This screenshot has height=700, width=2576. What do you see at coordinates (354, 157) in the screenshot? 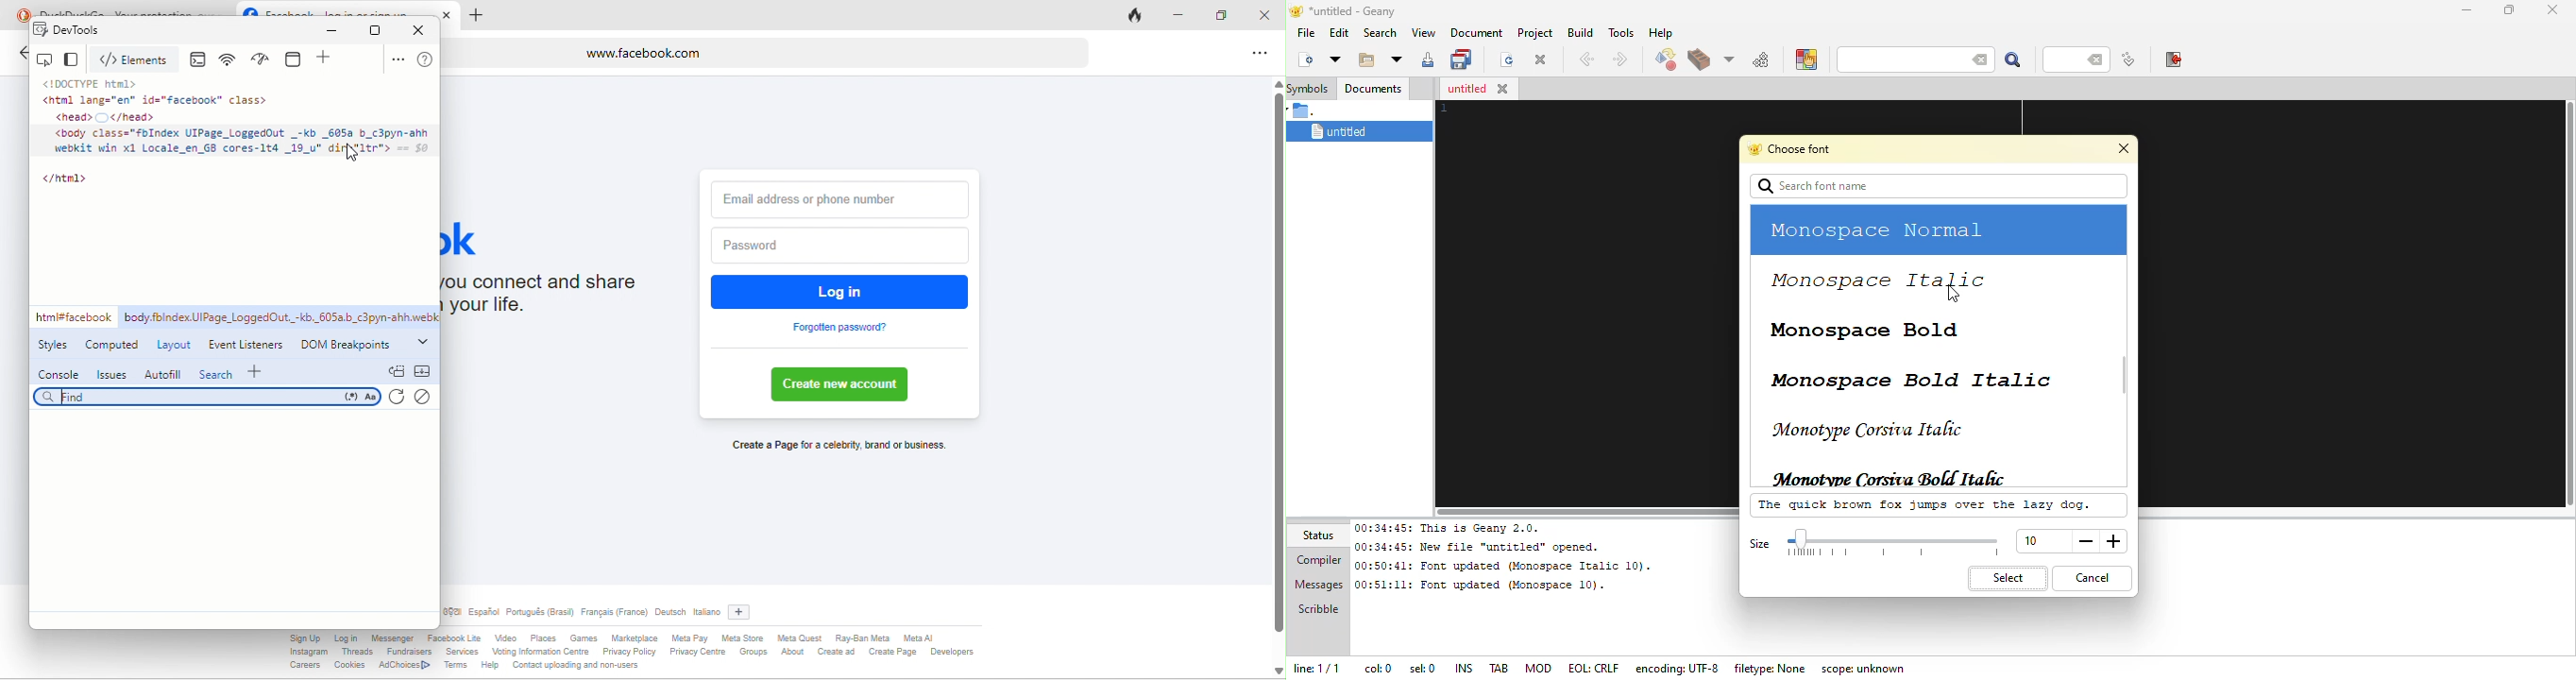
I see `cursor movement` at bounding box center [354, 157].